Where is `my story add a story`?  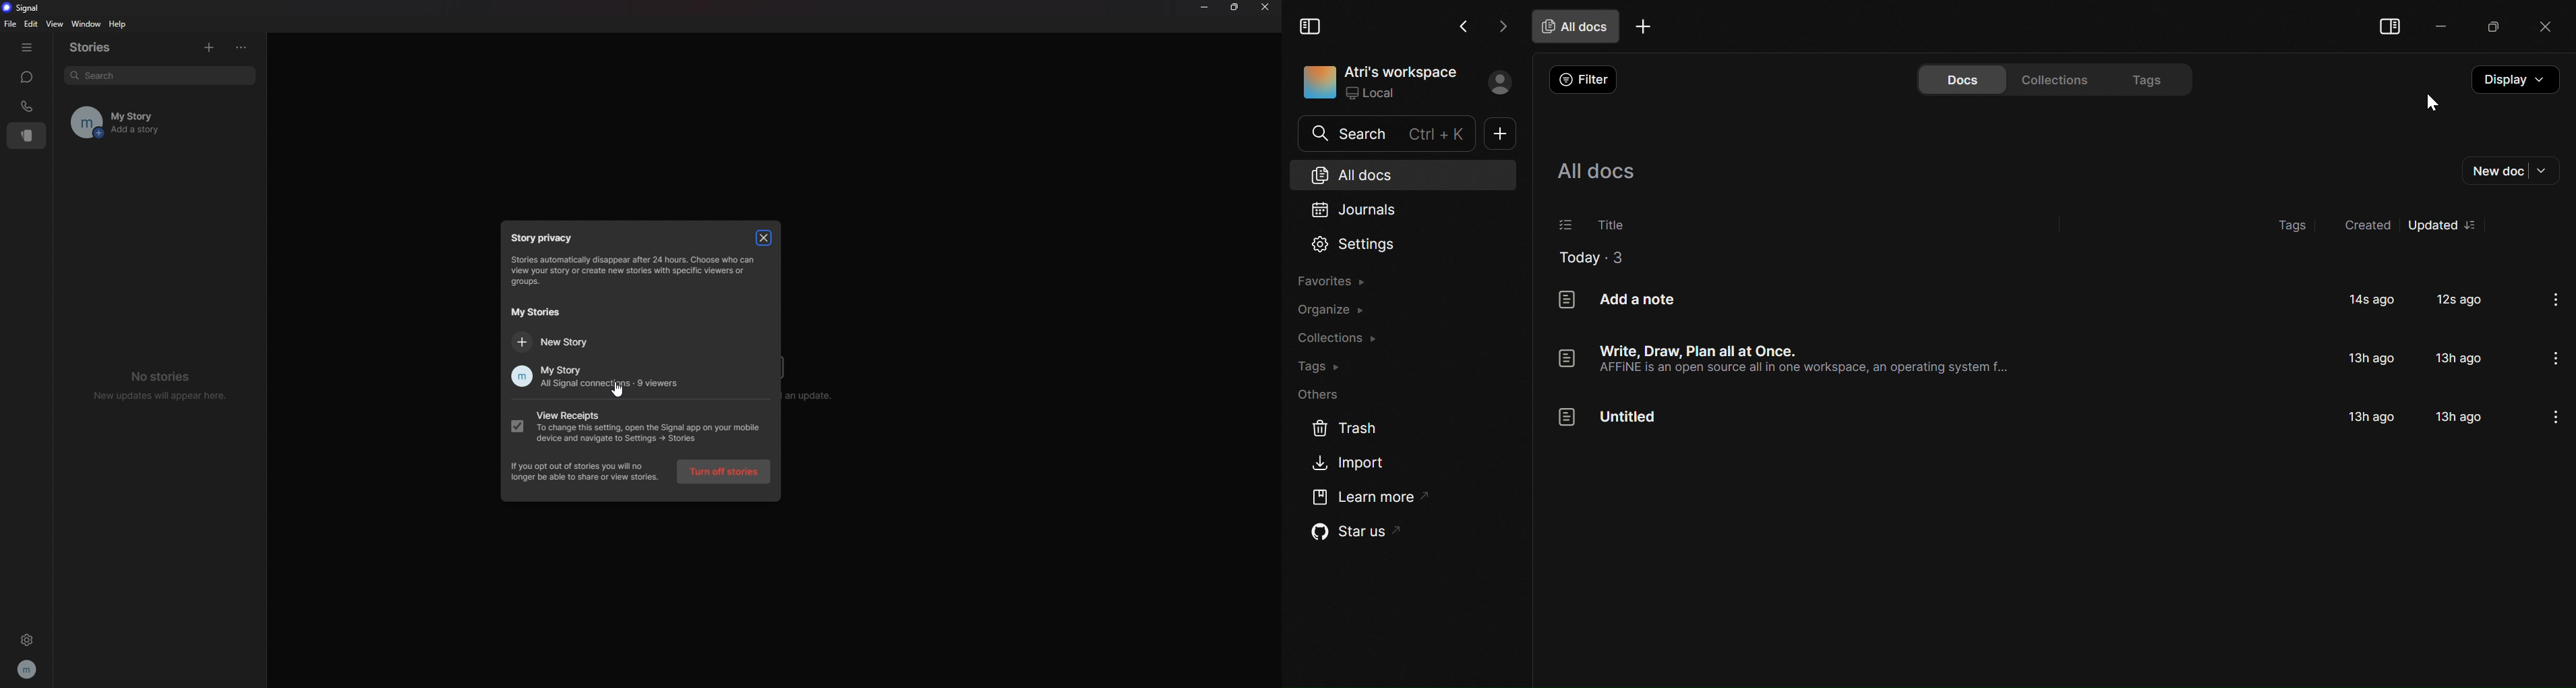 my story add a story is located at coordinates (142, 122).